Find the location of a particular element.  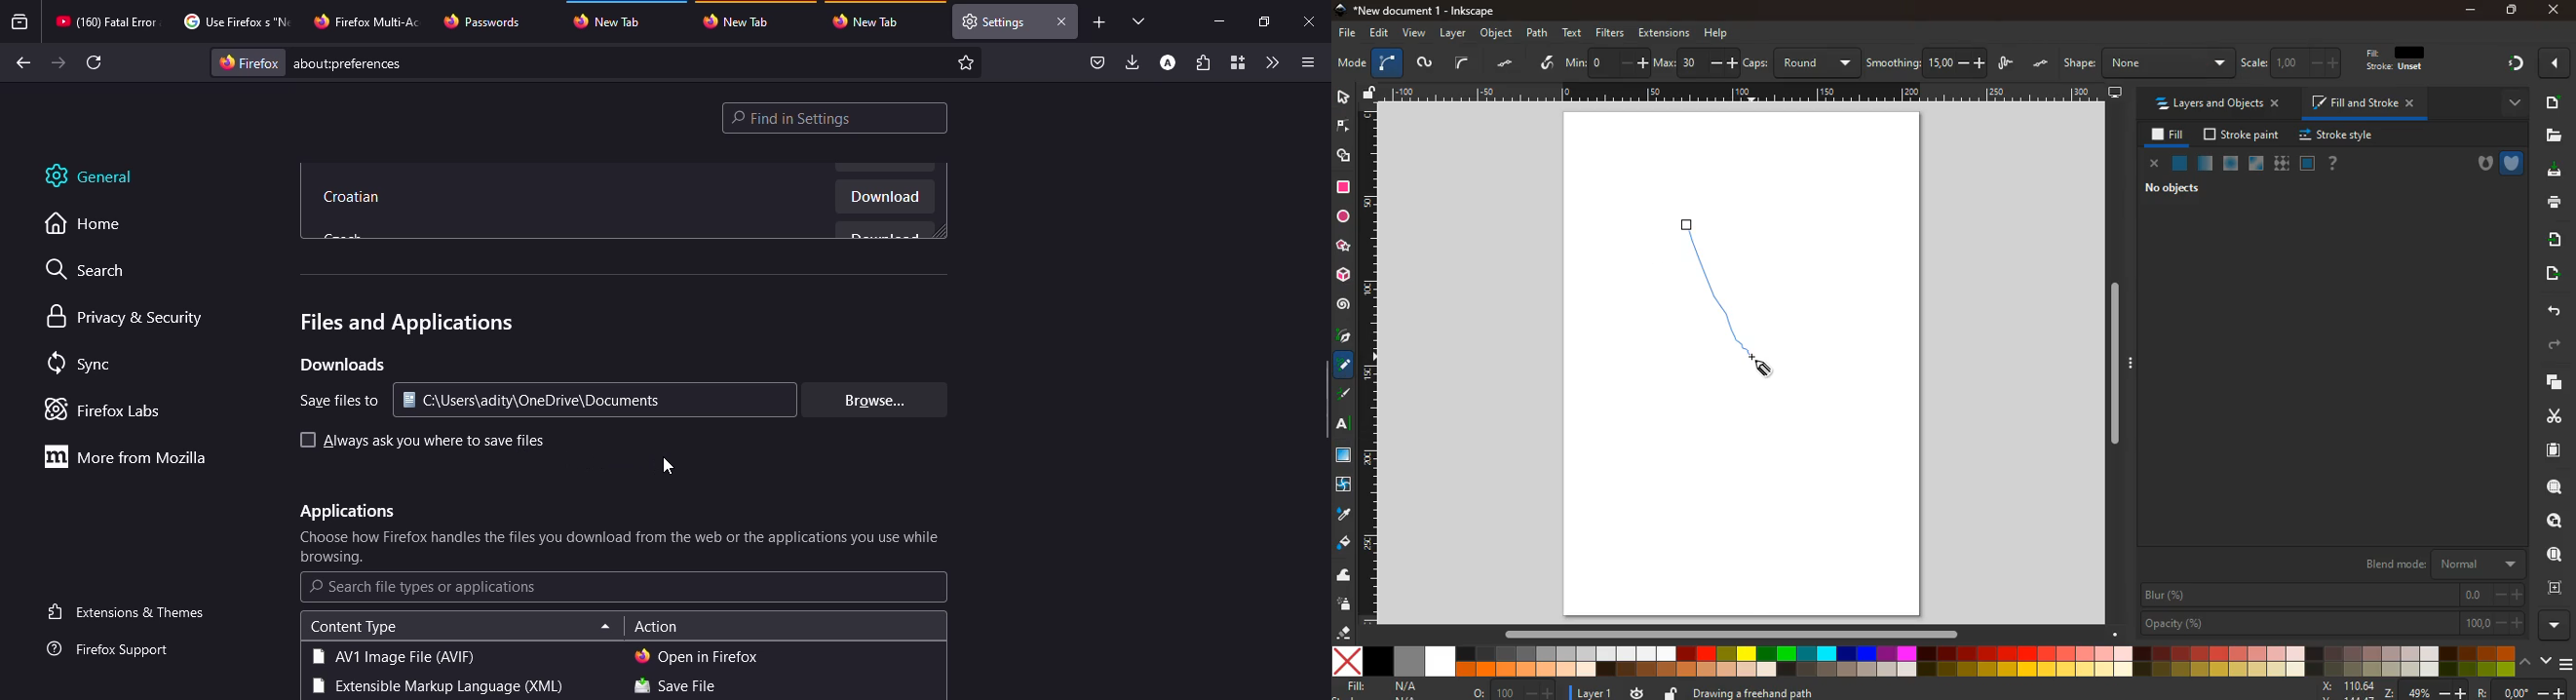

print is located at coordinates (2551, 201).